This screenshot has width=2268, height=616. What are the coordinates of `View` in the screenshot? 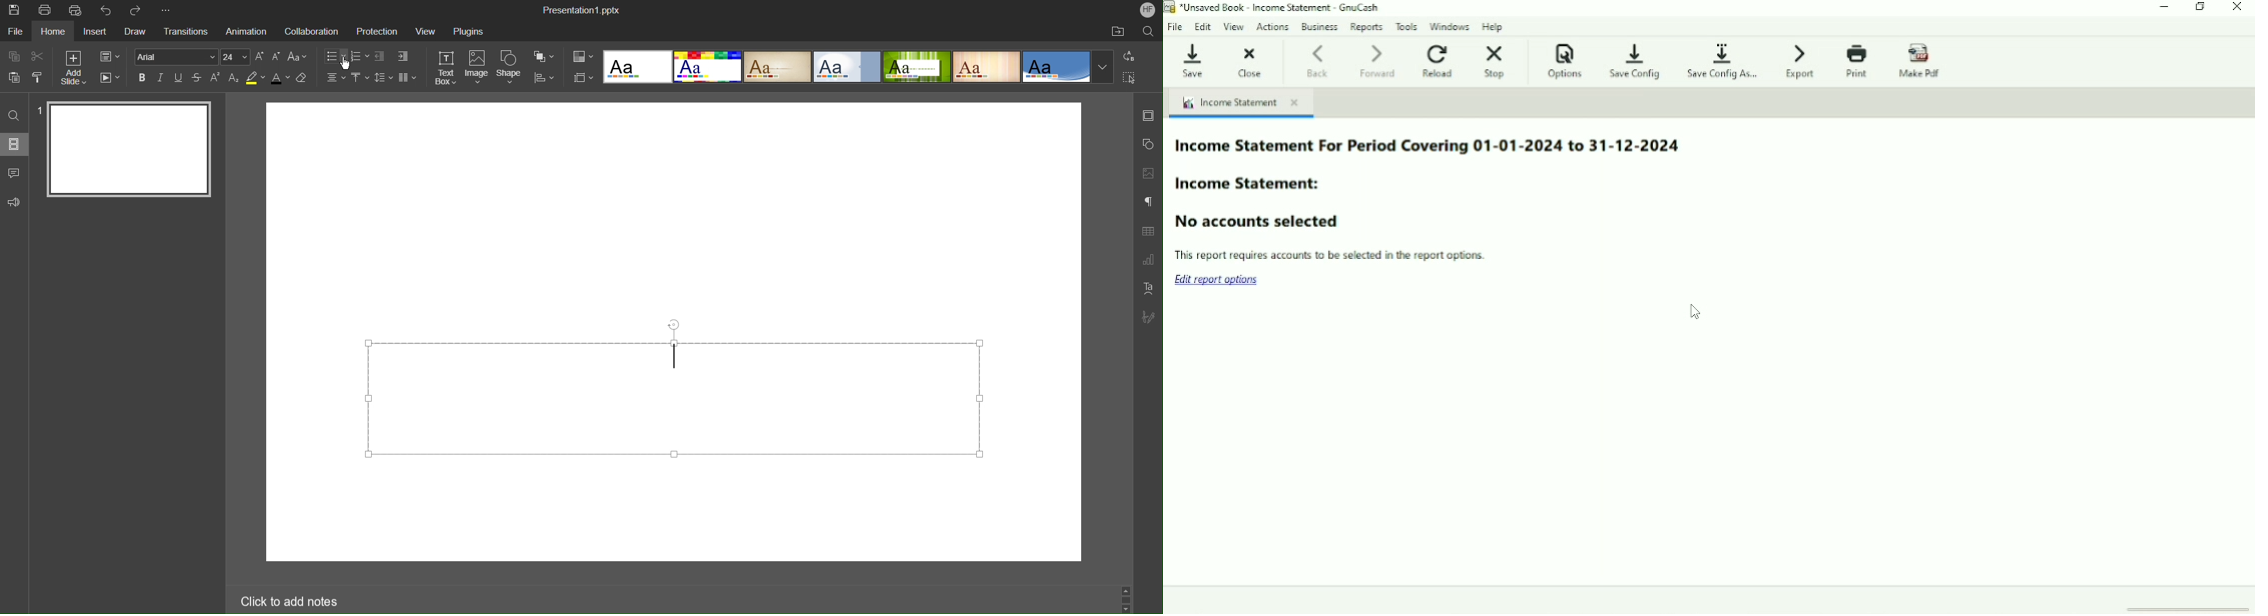 It's located at (423, 31).